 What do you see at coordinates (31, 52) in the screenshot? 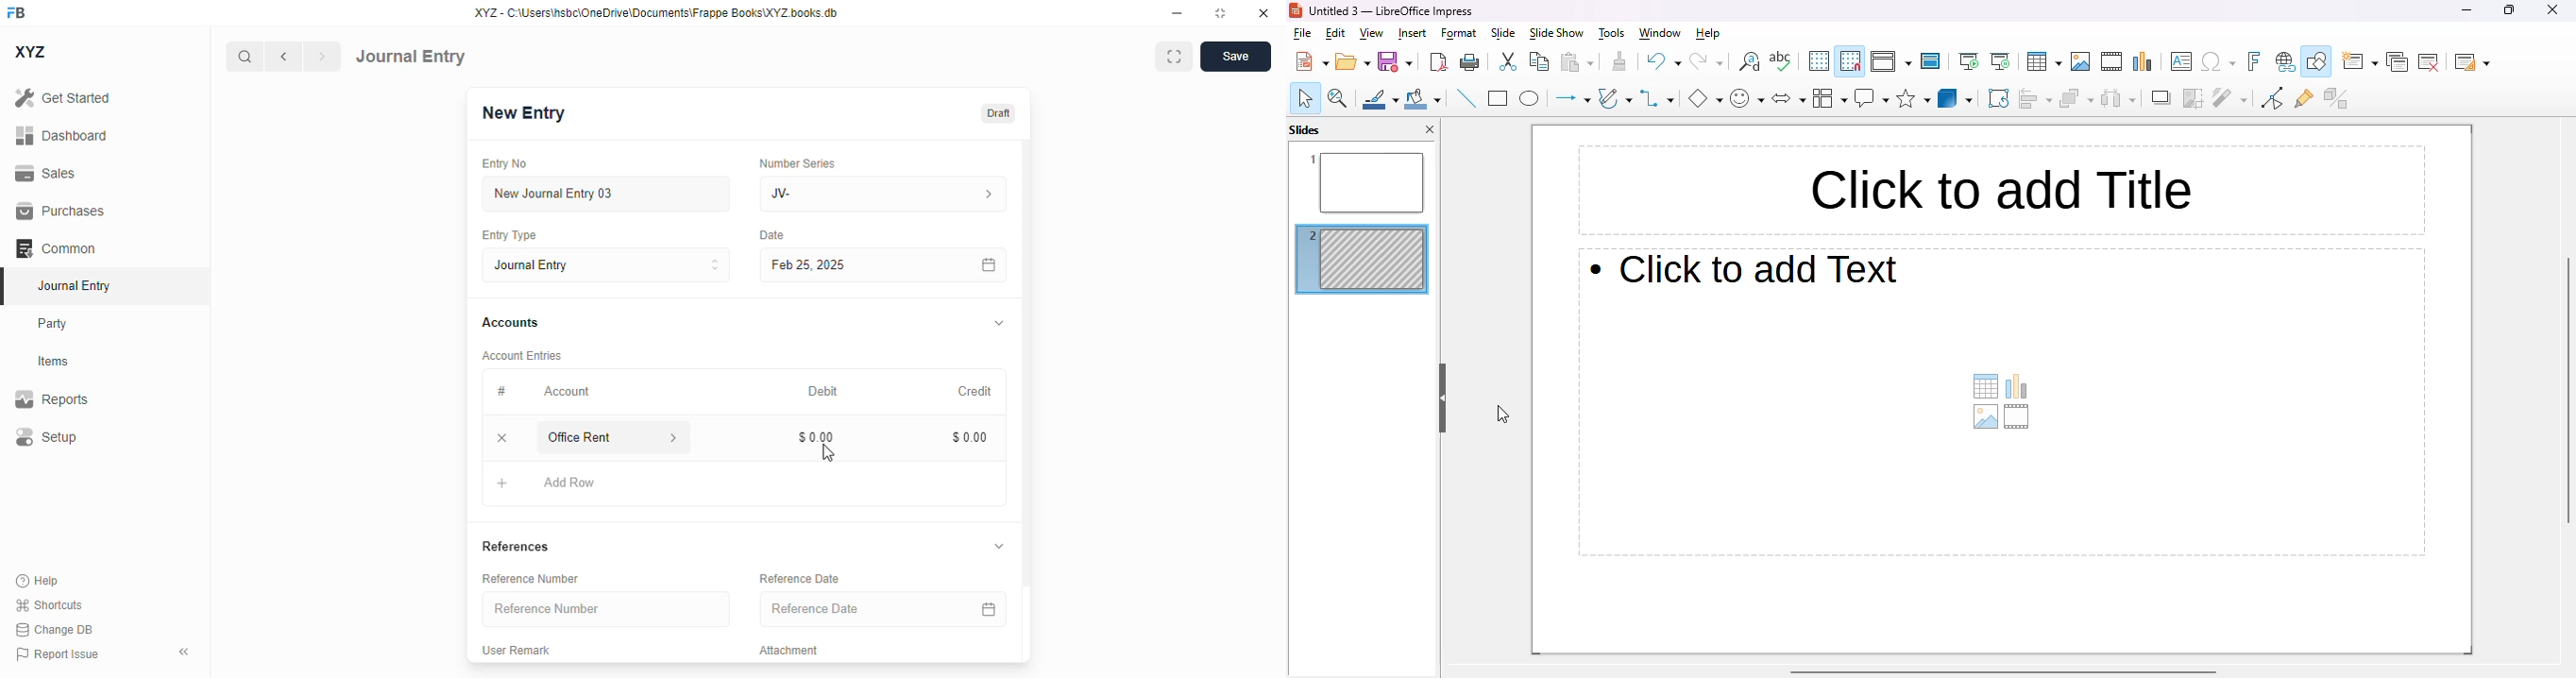
I see `XYZ` at bounding box center [31, 52].